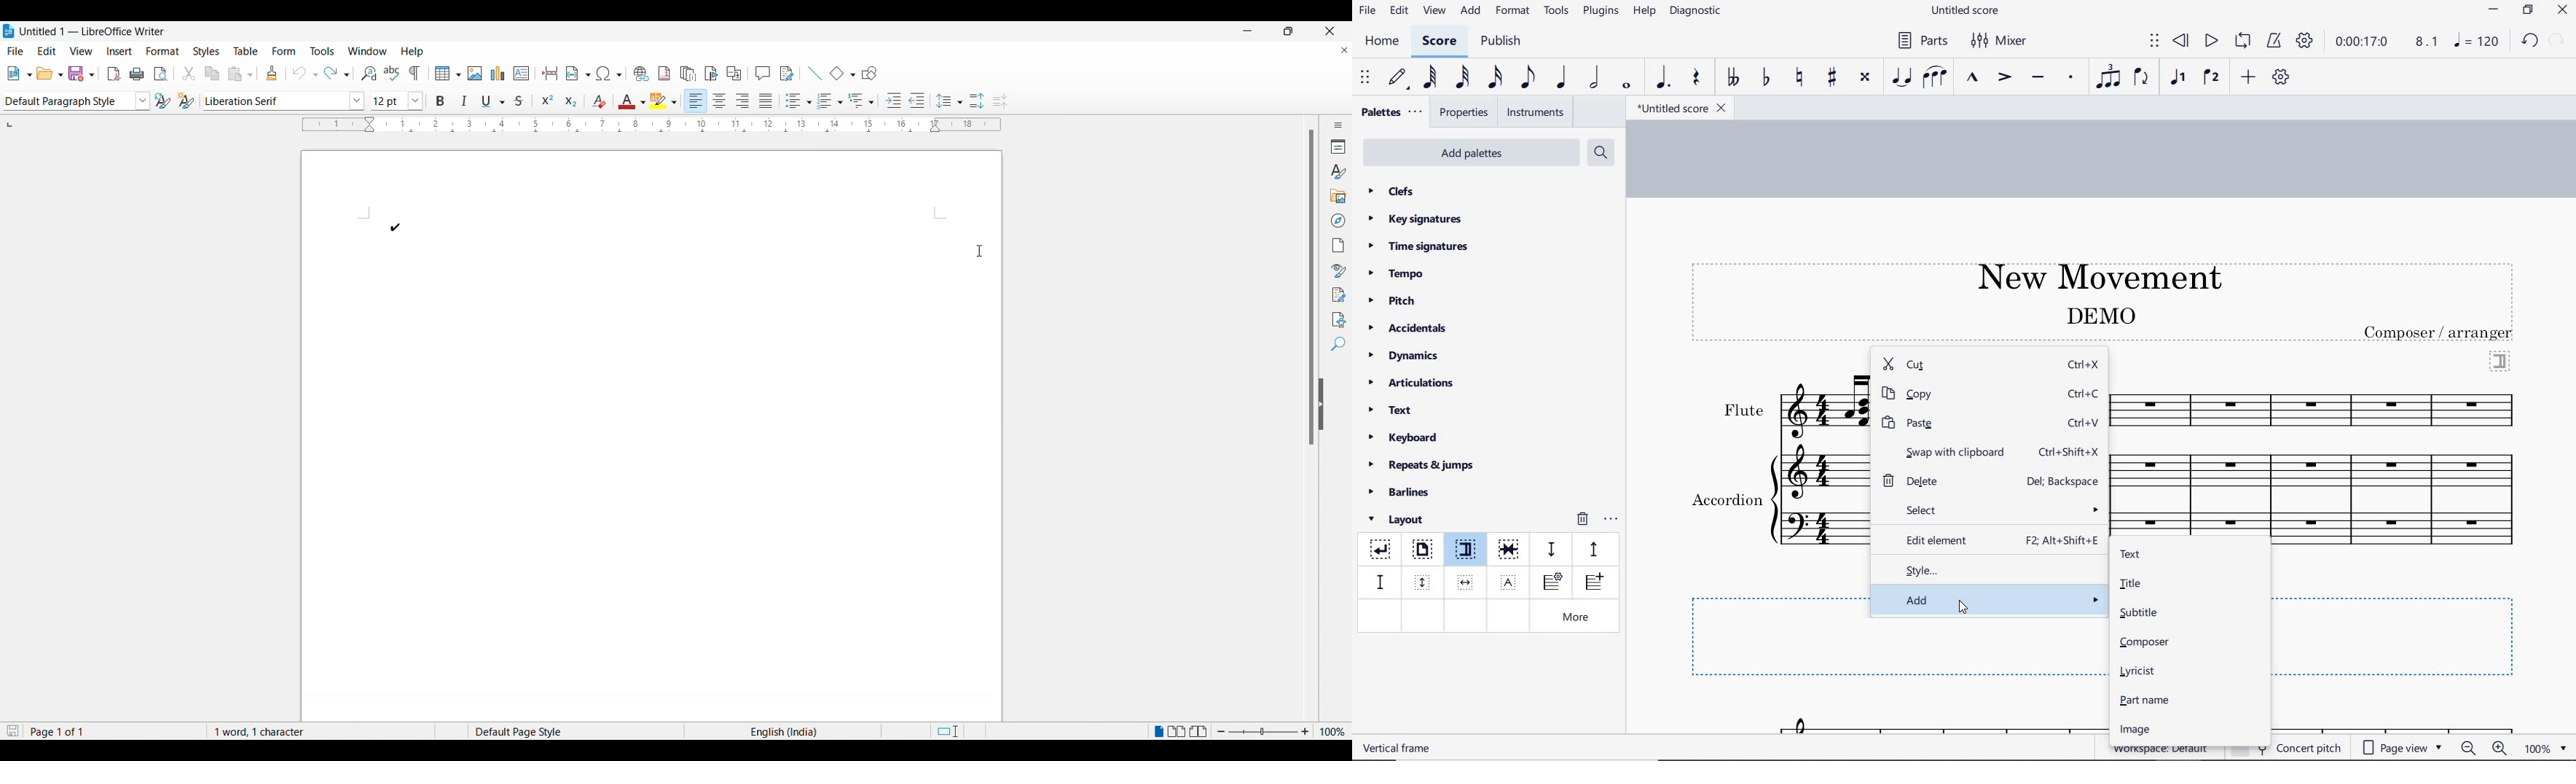 The height and width of the screenshot is (784, 2576). Describe the element at coordinates (2494, 11) in the screenshot. I see `minimize` at that location.